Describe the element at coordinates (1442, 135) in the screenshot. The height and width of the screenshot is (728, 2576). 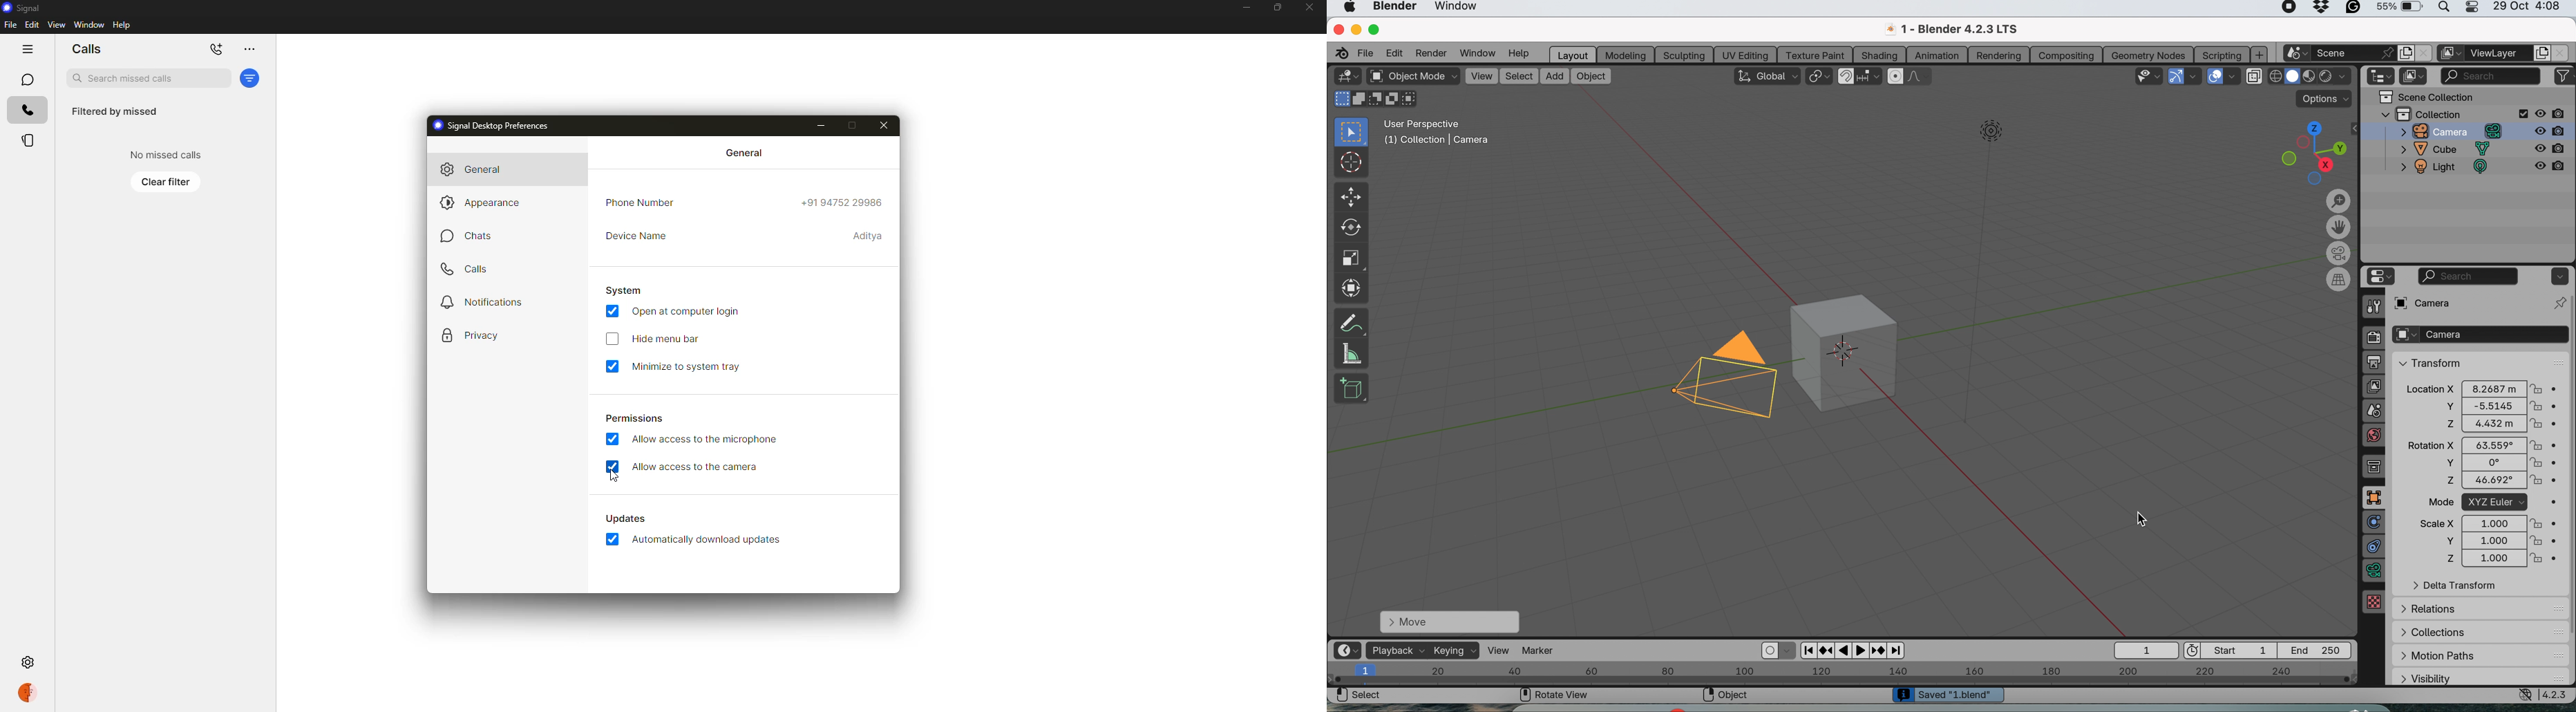
I see `User Perspective
(1) Collection | Camera` at that location.